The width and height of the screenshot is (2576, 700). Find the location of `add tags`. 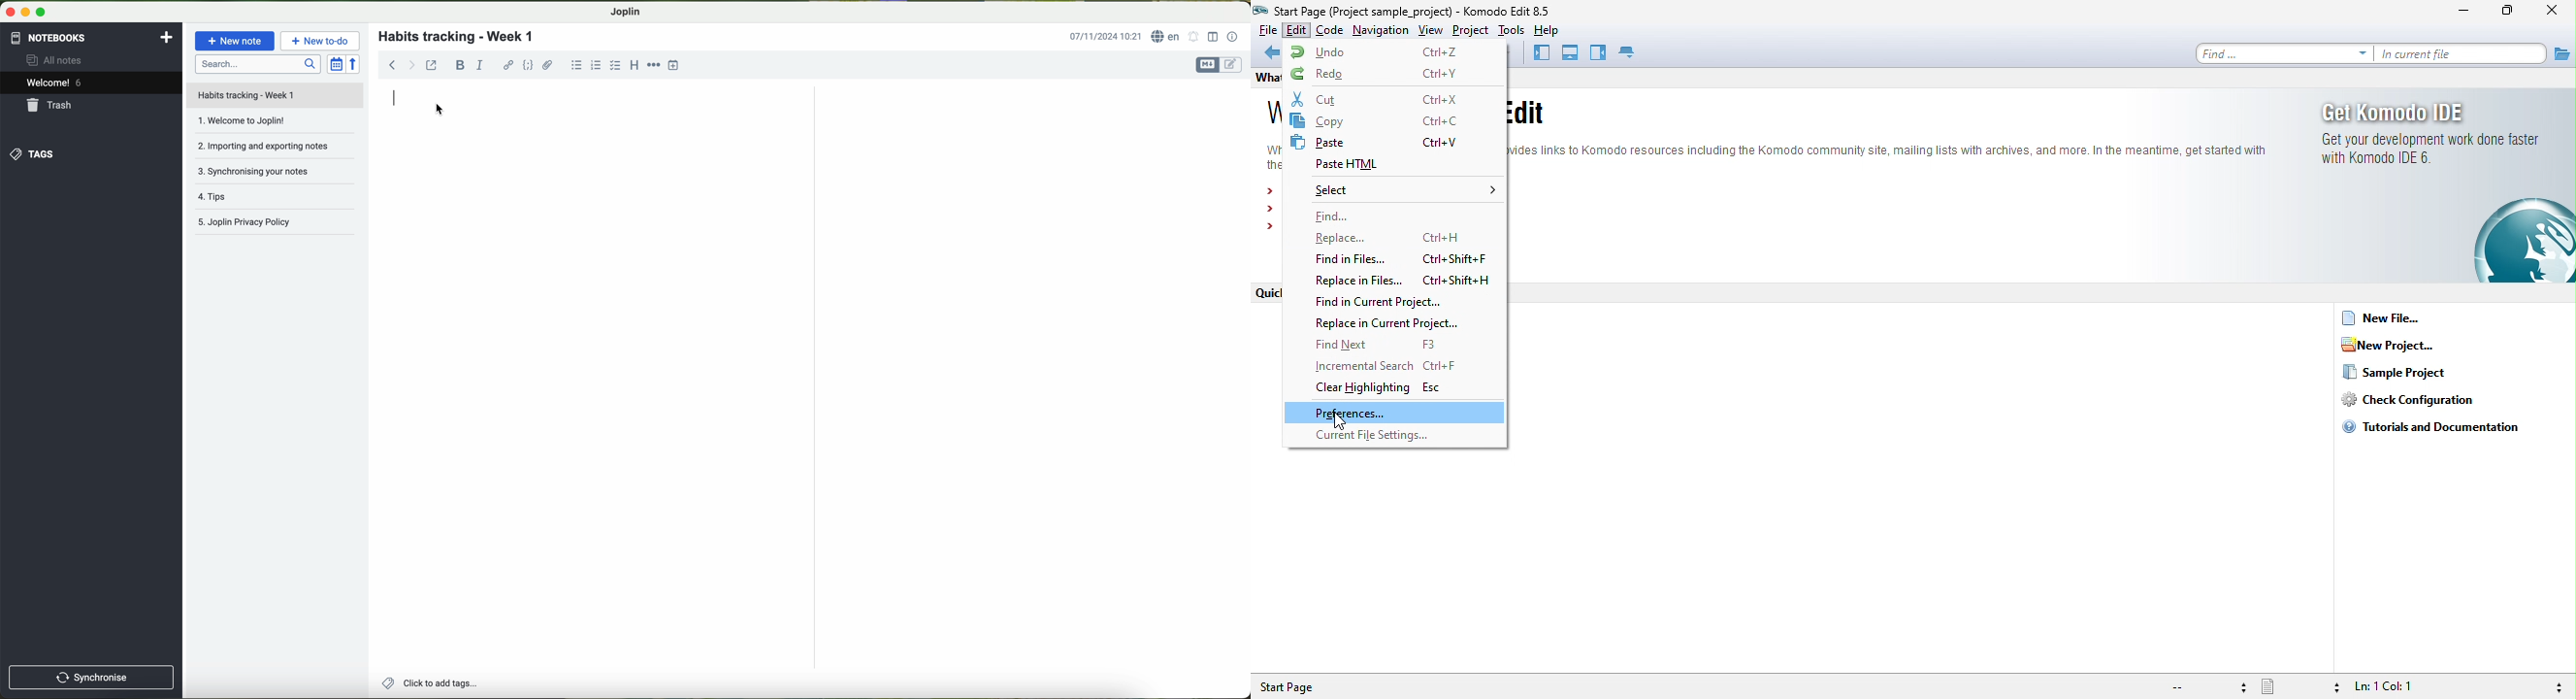

add tags is located at coordinates (427, 684).